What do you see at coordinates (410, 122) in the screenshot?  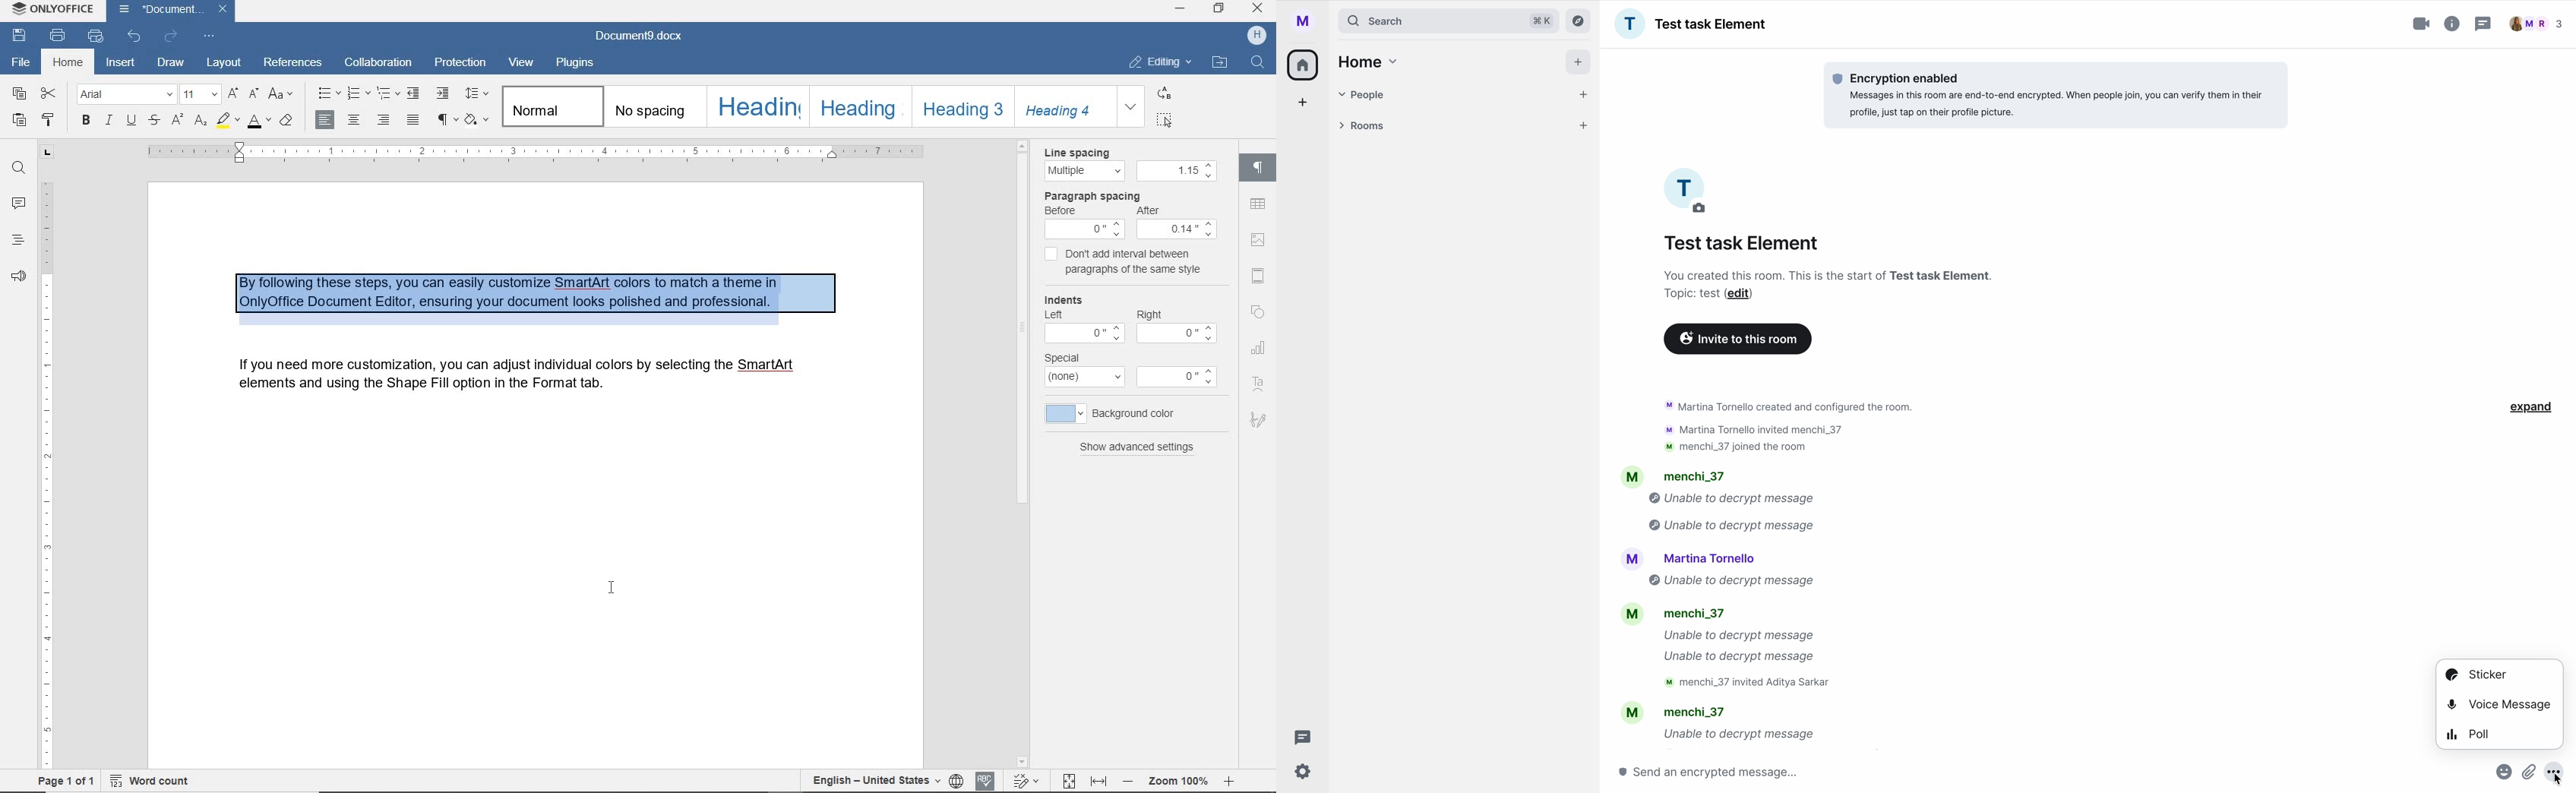 I see `justified` at bounding box center [410, 122].